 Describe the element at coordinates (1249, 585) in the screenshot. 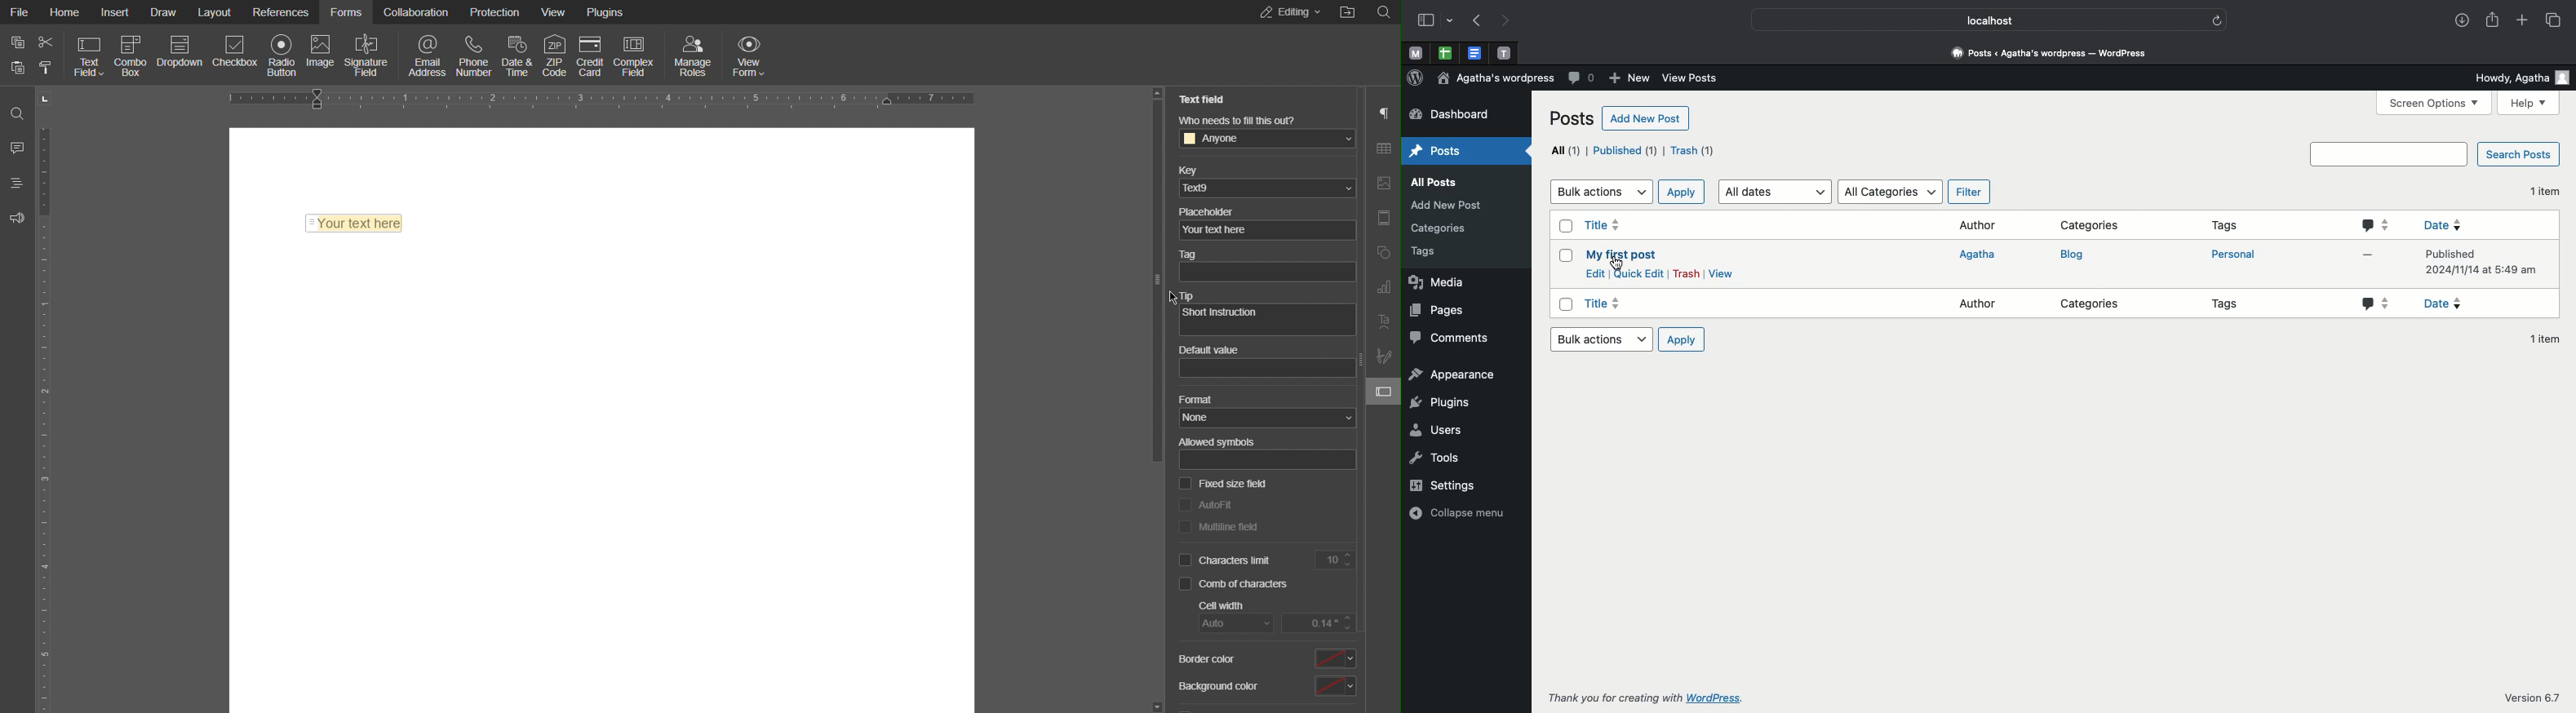

I see `Comb of characters` at that location.